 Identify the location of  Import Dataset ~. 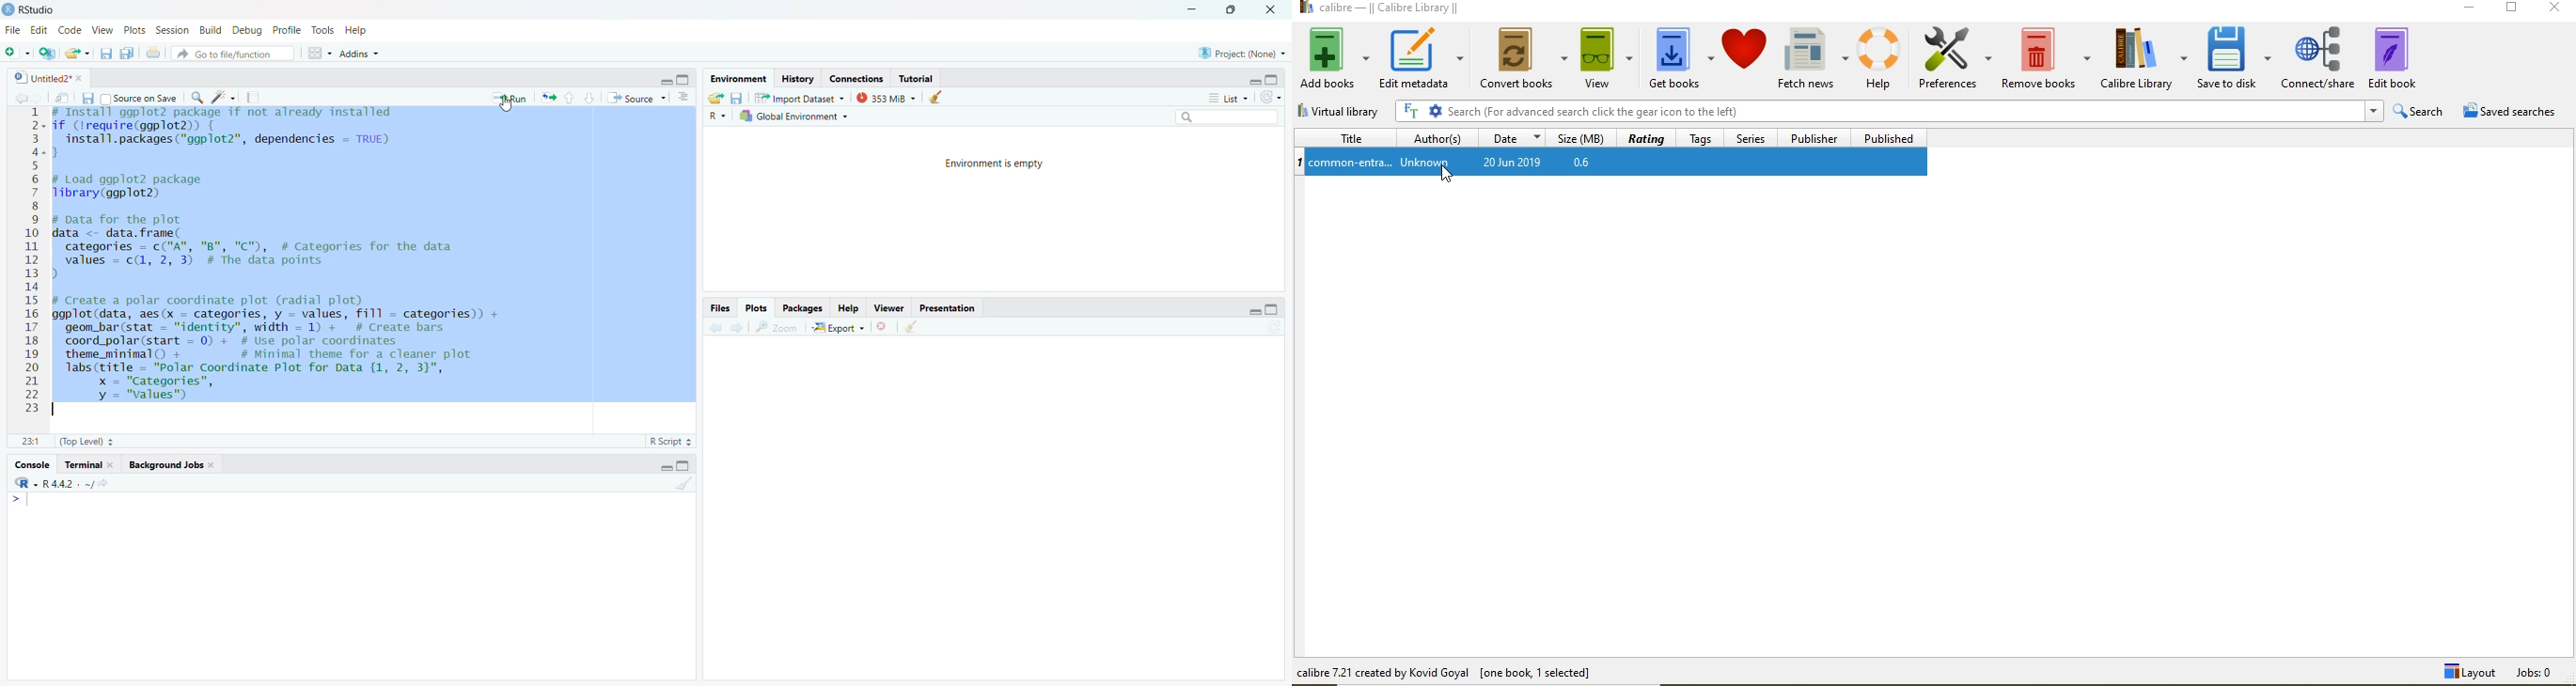
(799, 100).